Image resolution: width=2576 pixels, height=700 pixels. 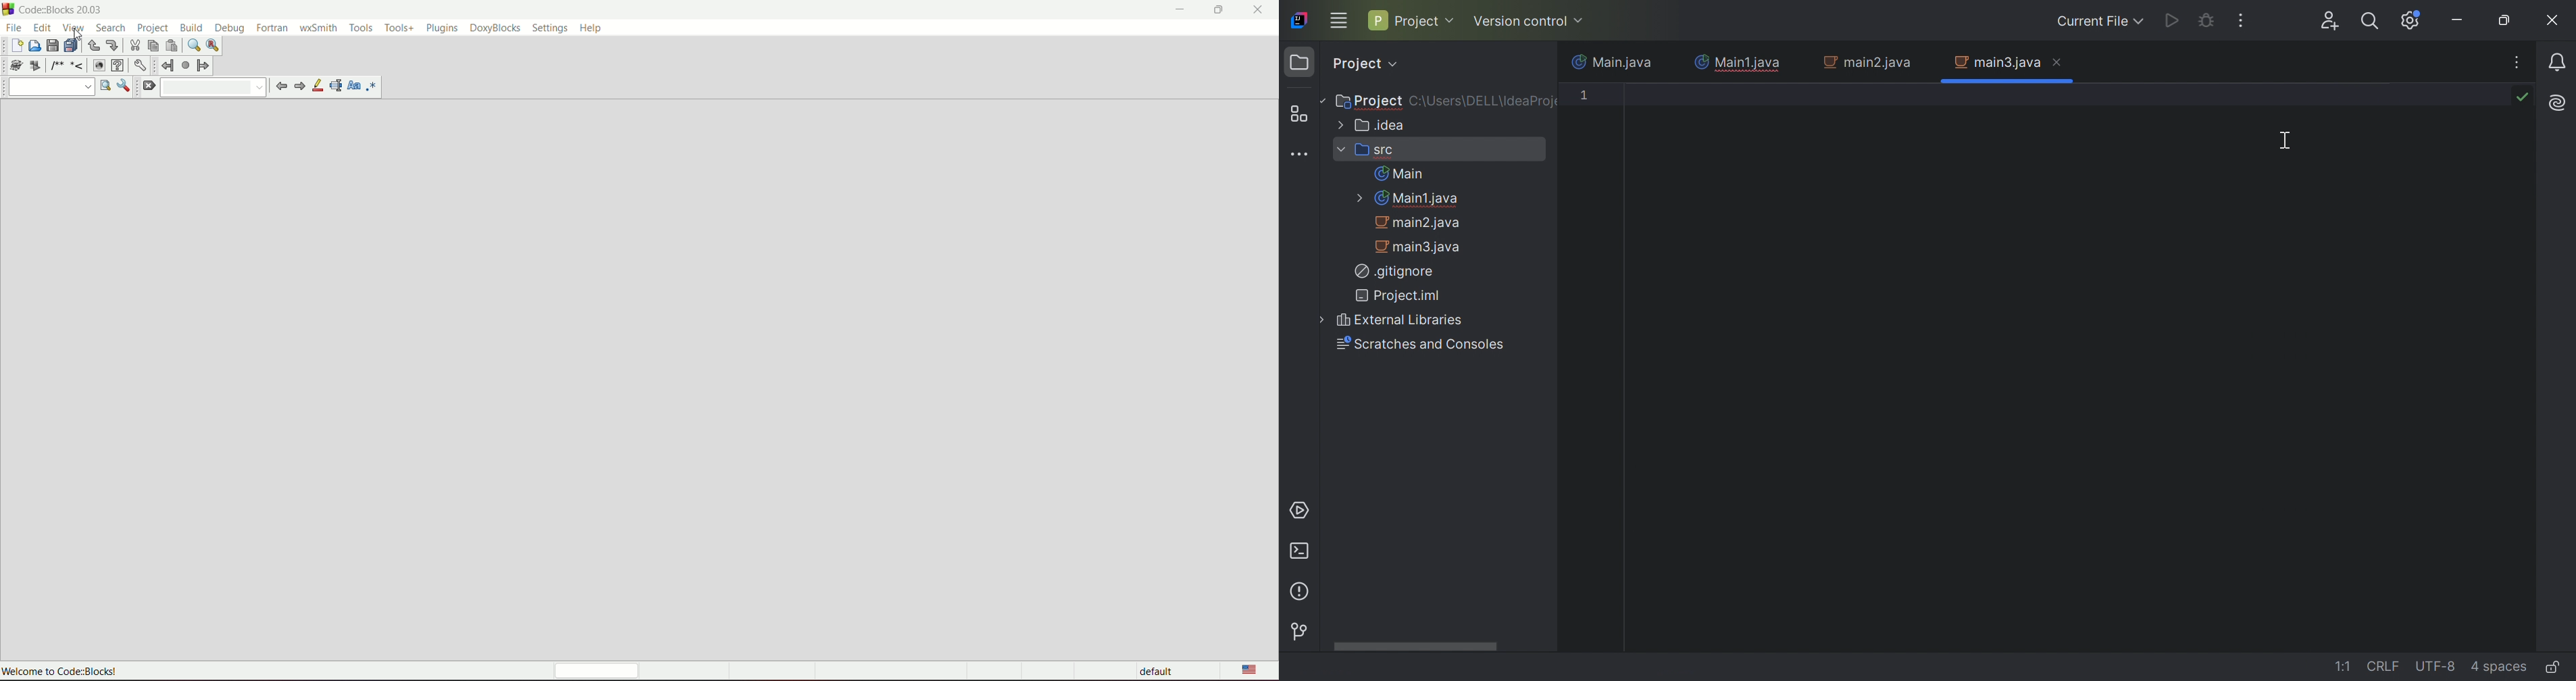 I want to click on CodezBlocks 20.03, so click(x=55, y=9).